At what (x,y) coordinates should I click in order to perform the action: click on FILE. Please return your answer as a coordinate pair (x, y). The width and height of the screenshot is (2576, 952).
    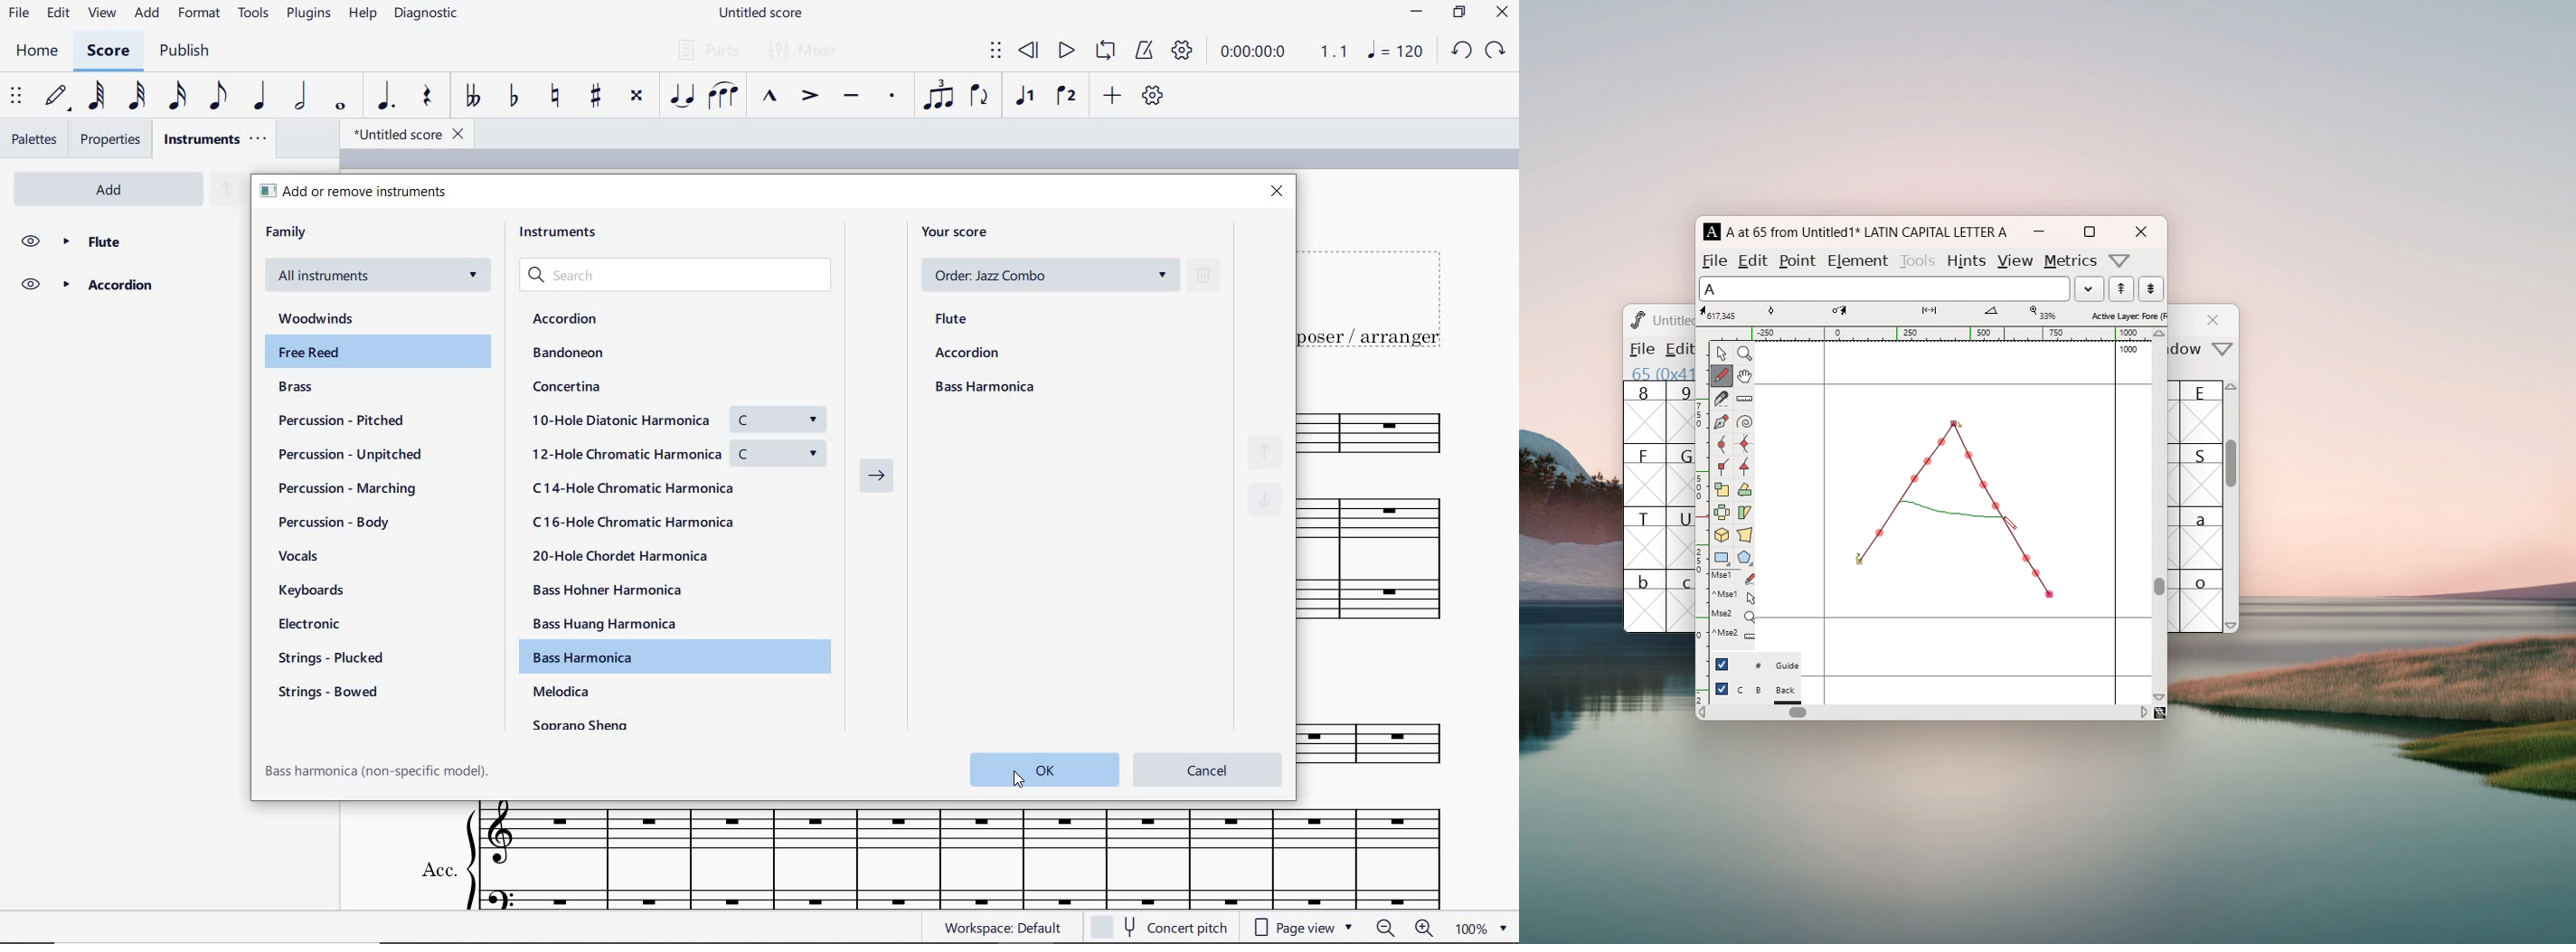
    Looking at the image, I should click on (18, 12).